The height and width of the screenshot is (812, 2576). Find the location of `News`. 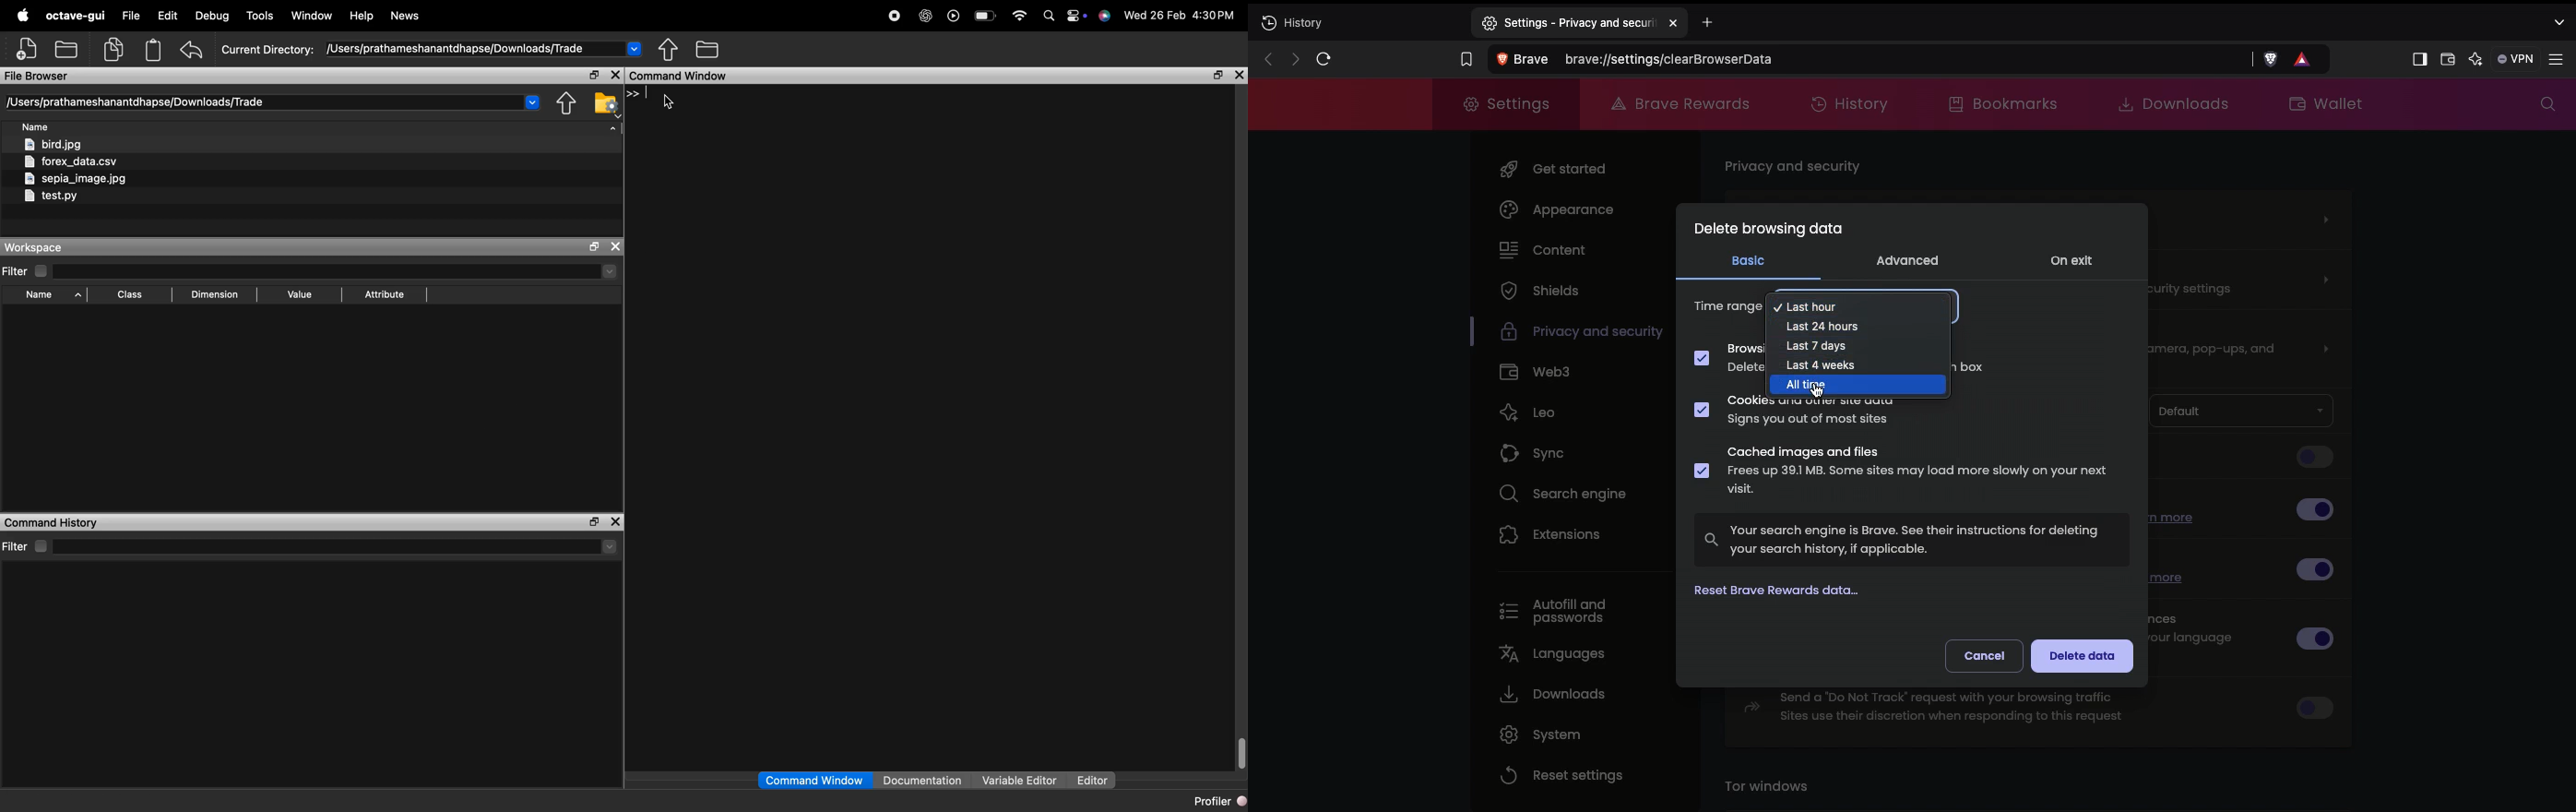

News is located at coordinates (406, 15).